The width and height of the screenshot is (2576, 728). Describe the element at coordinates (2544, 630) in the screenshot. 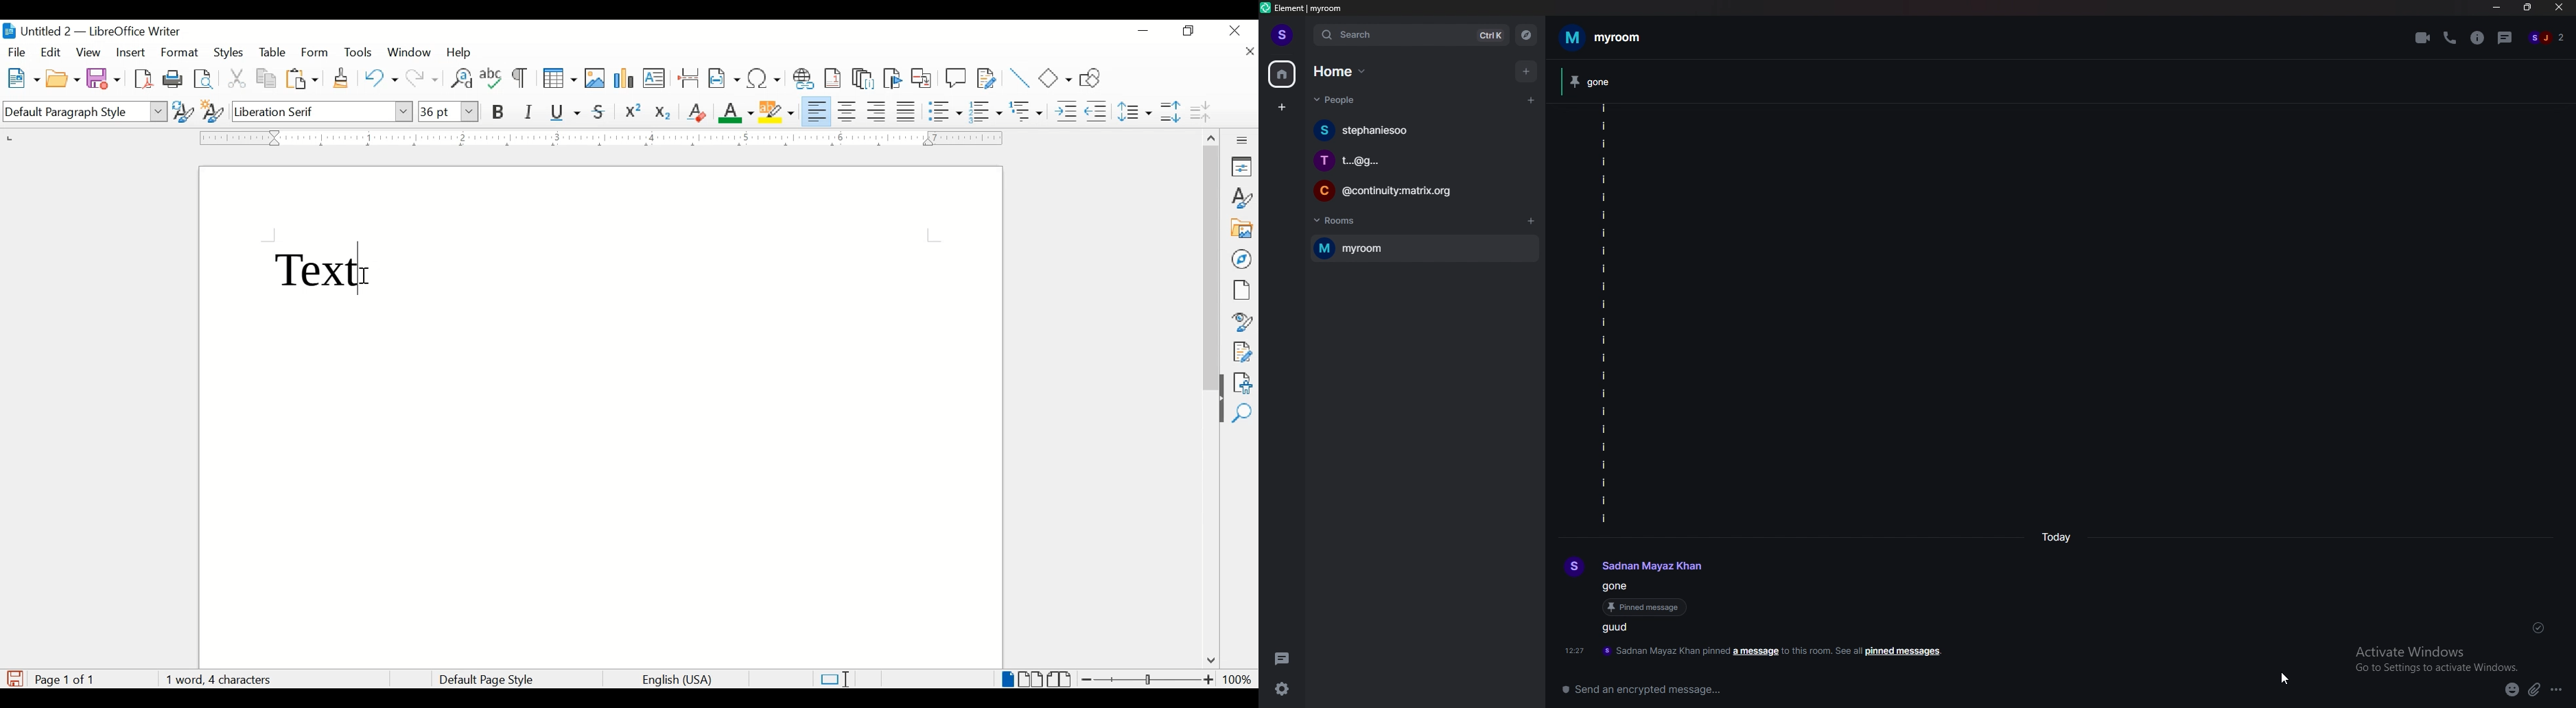

I see `delivered` at that location.